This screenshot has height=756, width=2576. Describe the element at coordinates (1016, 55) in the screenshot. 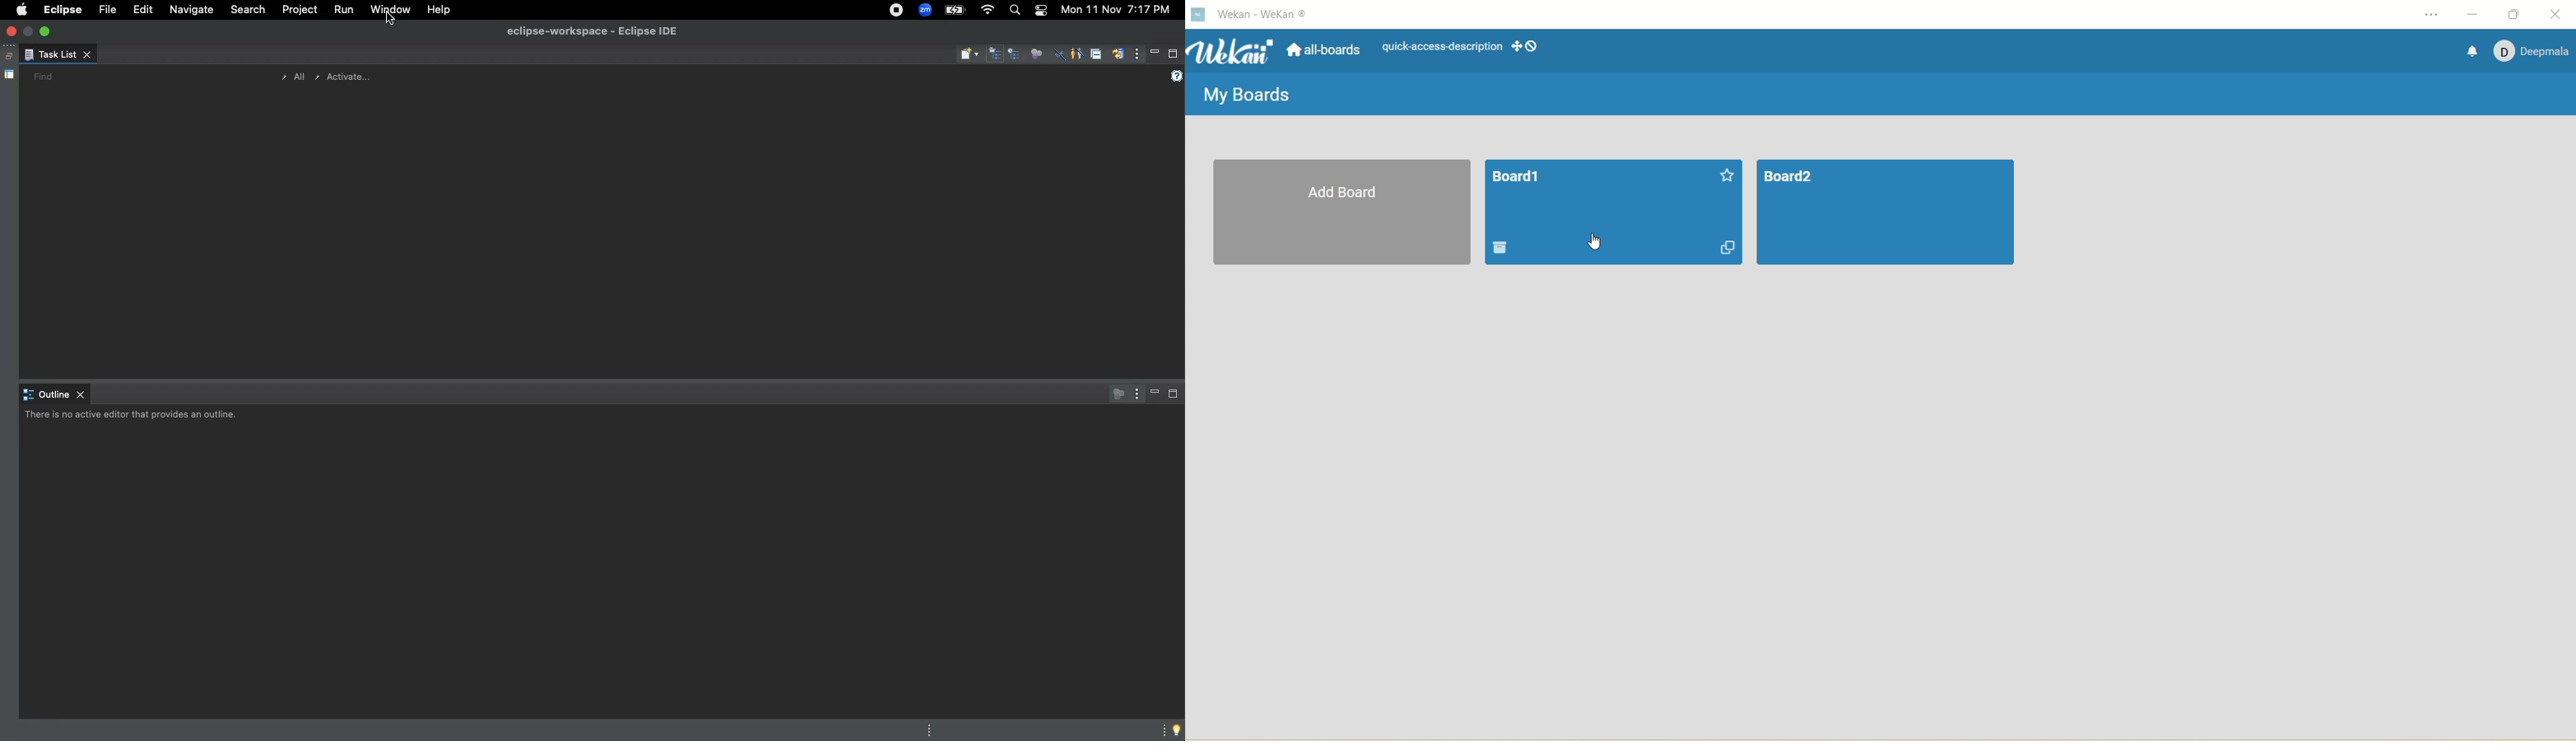

I see `Scheduled` at that location.